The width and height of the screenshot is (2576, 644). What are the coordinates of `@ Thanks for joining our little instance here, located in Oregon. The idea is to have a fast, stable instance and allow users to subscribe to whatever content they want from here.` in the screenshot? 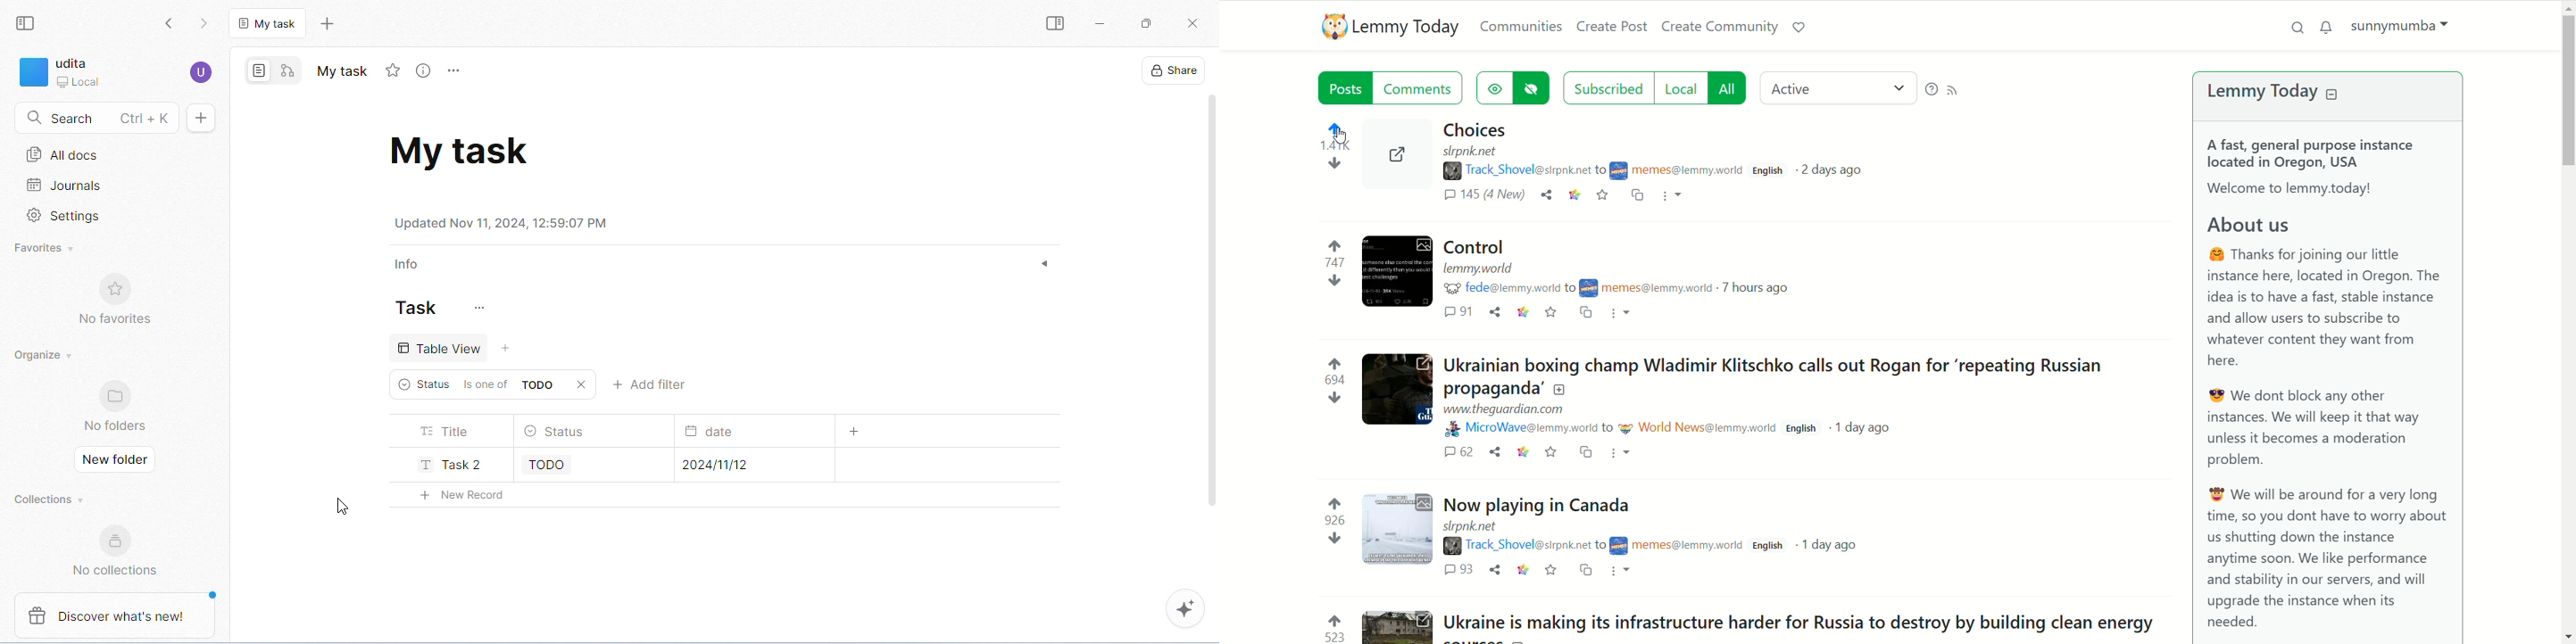 It's located at (2327, 308).